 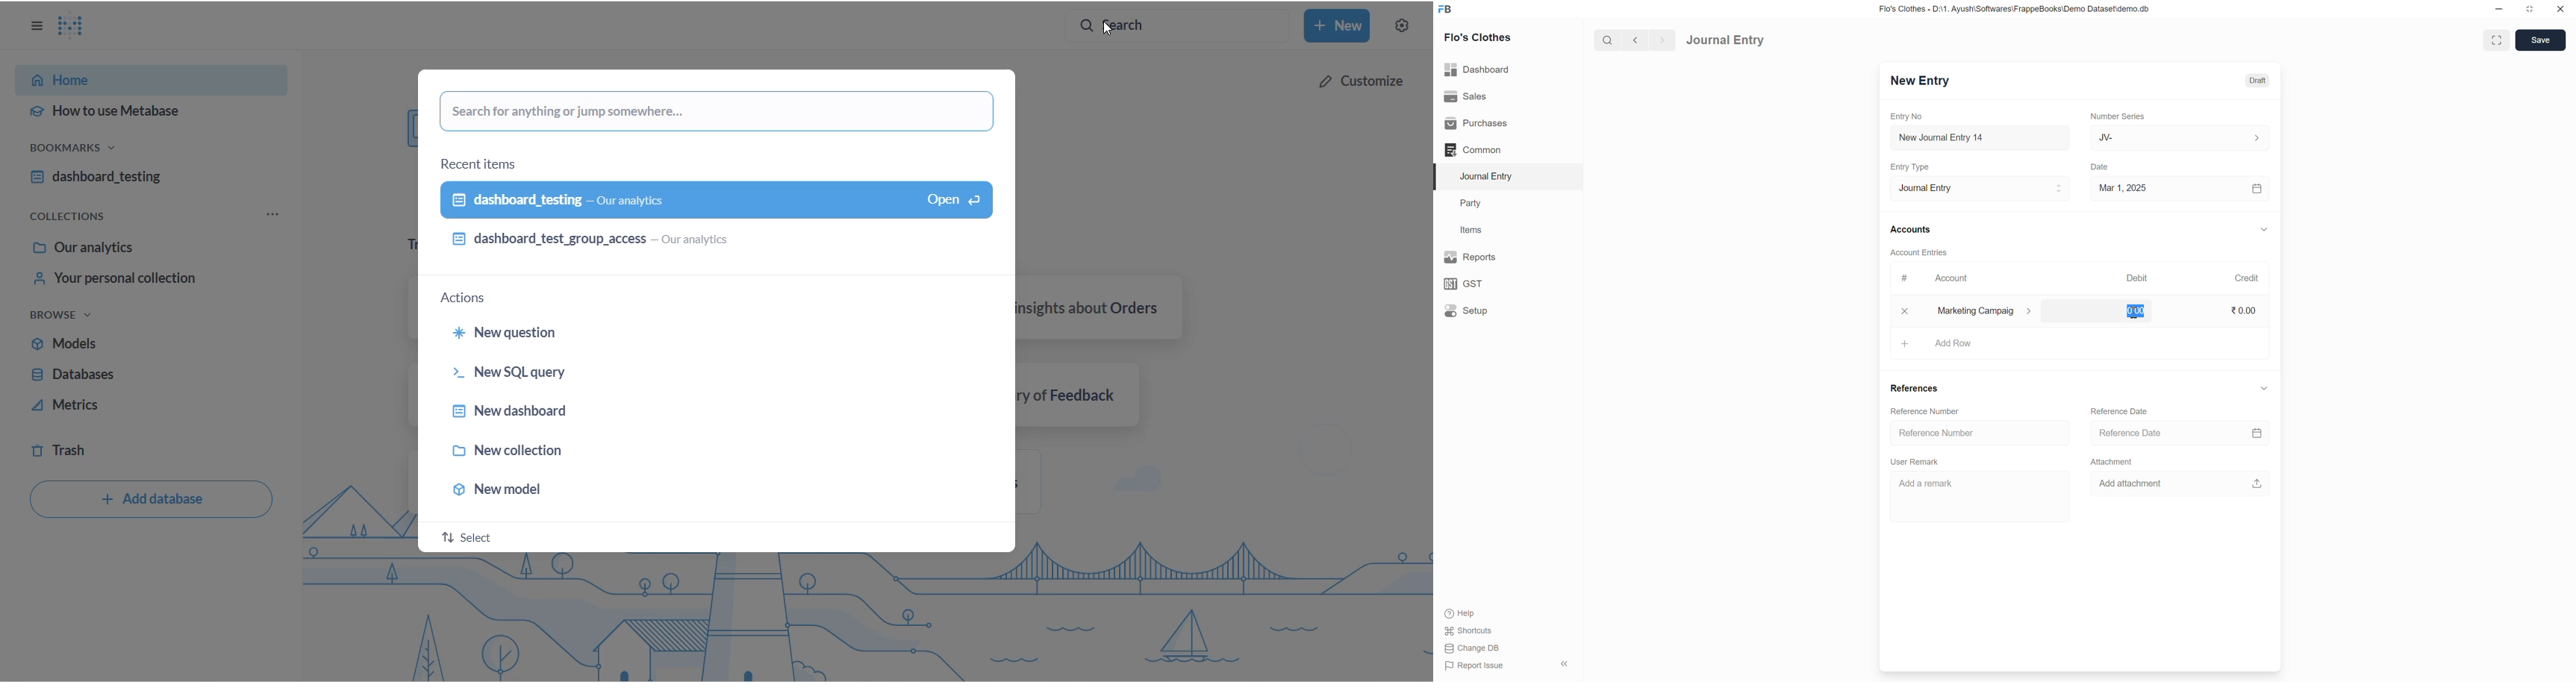 What do you see at coordinates (1465, 95) in the screenshot?
I see `Sales` at bounding box center [1465, 95].